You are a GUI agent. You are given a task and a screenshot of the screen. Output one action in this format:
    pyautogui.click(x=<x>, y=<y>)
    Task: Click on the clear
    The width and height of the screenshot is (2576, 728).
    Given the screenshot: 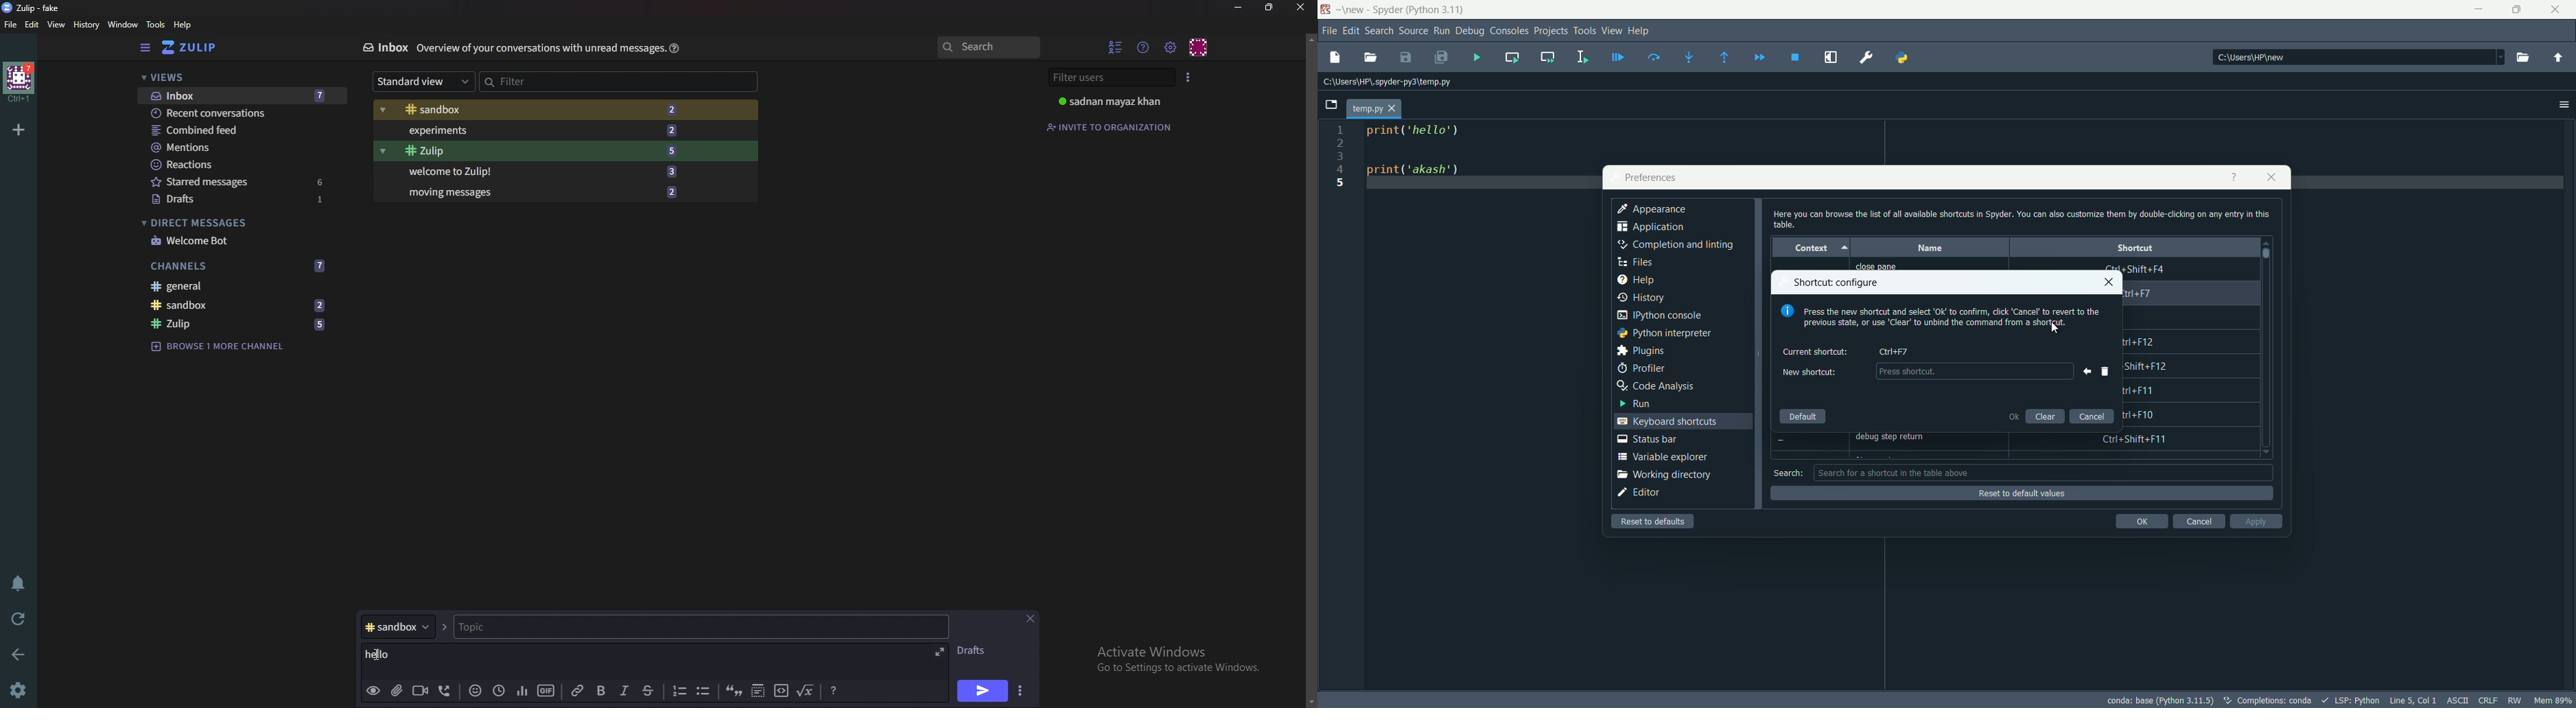 What is the action you would take?
    pyautogui.click(x=2047, y=416)
    